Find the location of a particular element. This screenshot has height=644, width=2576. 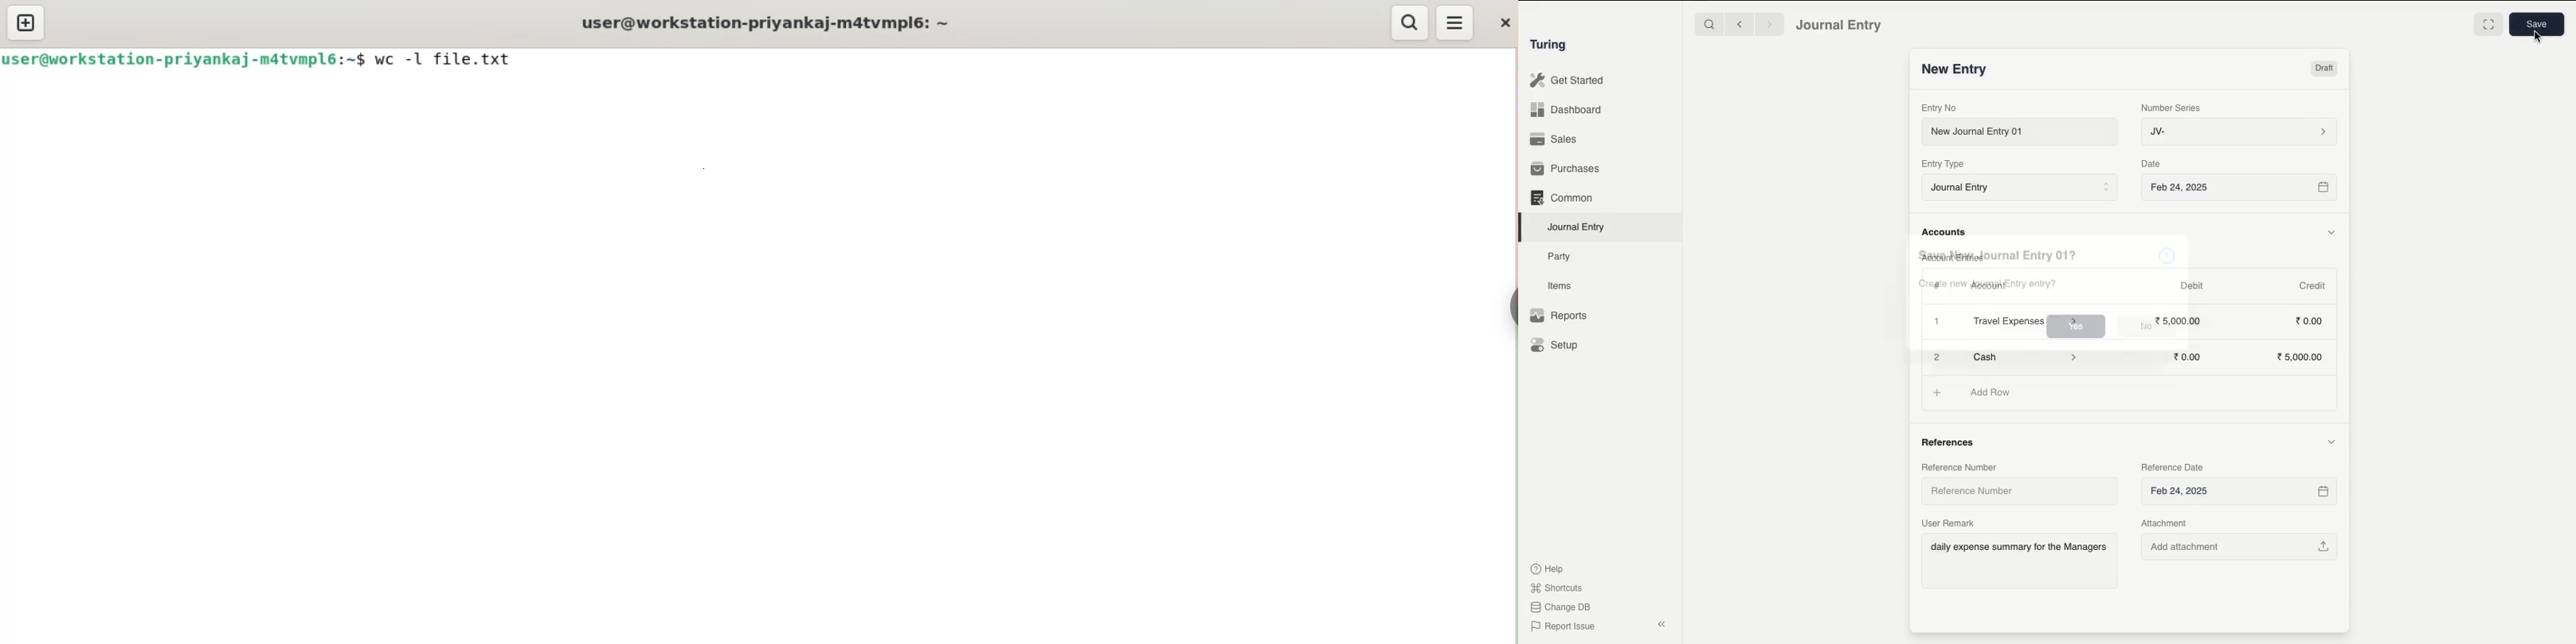

Report Issue is located at coordinates (1564, 627).